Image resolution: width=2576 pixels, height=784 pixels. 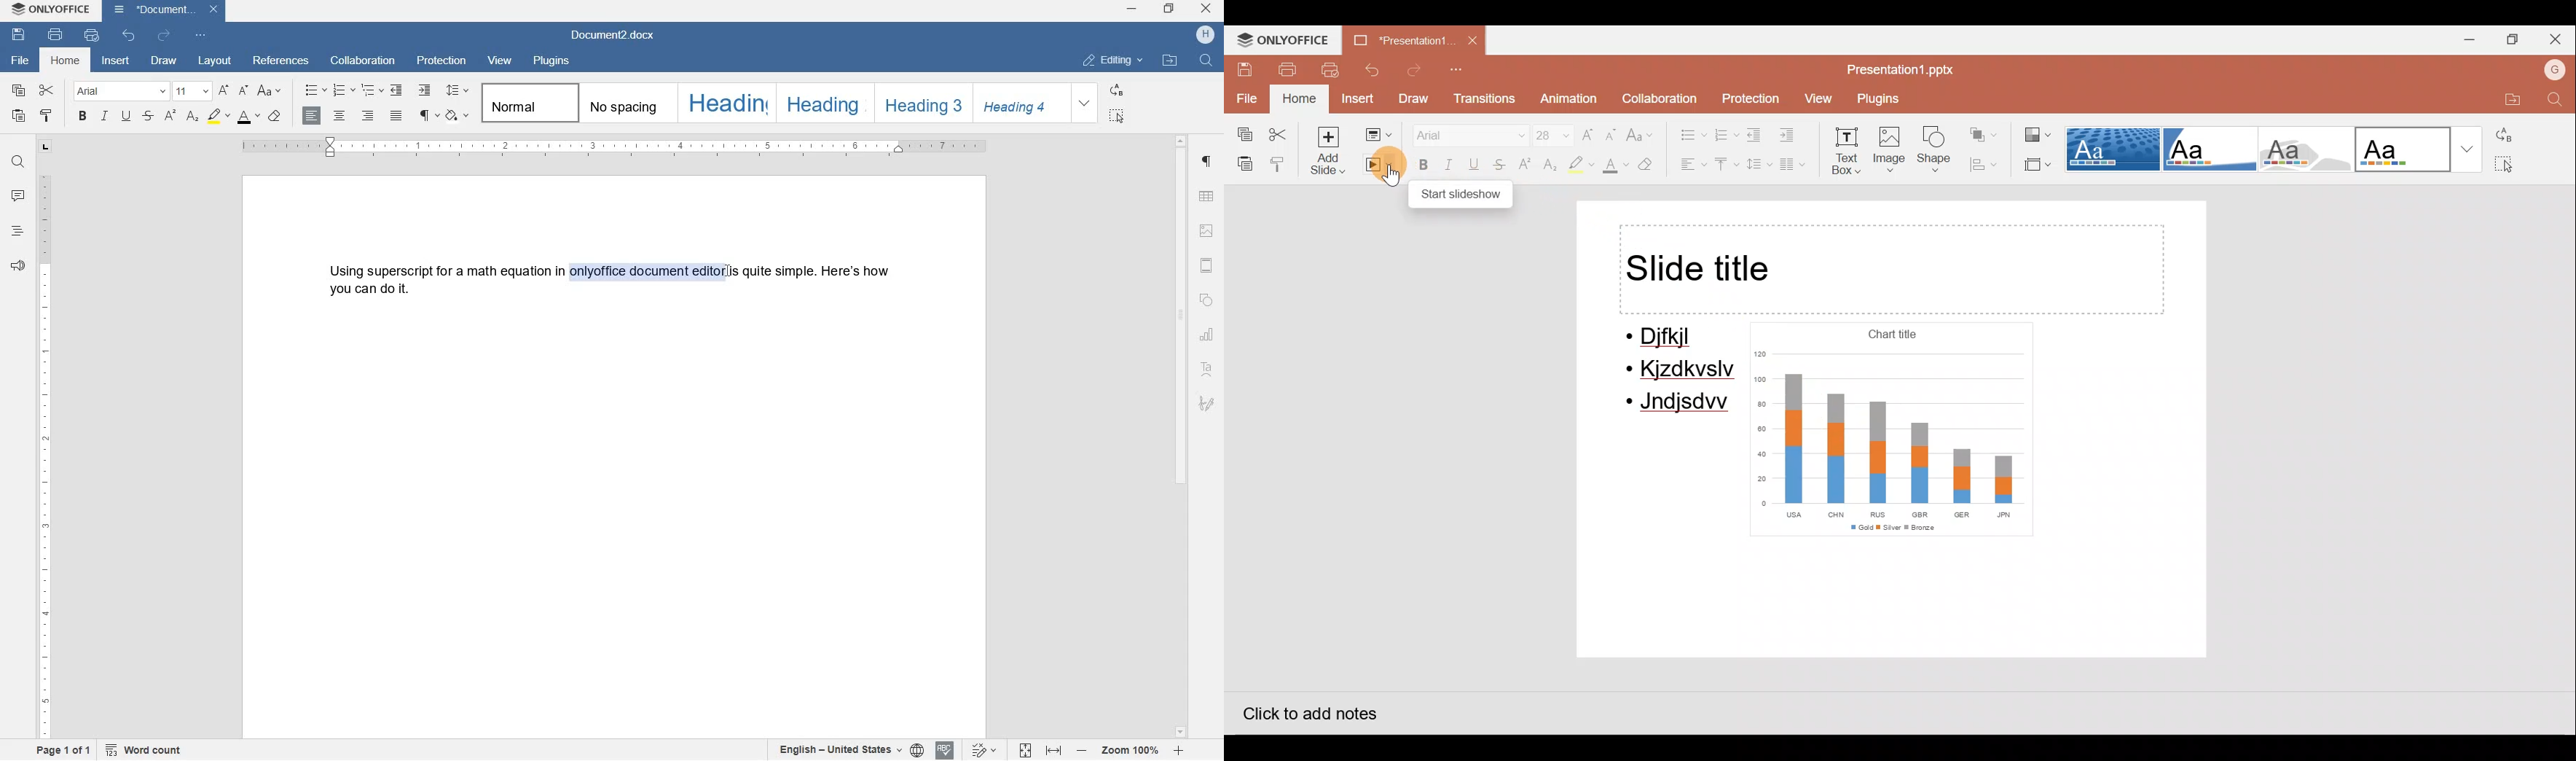 I want to click on Vertical align, so click(x=1723, y=166).